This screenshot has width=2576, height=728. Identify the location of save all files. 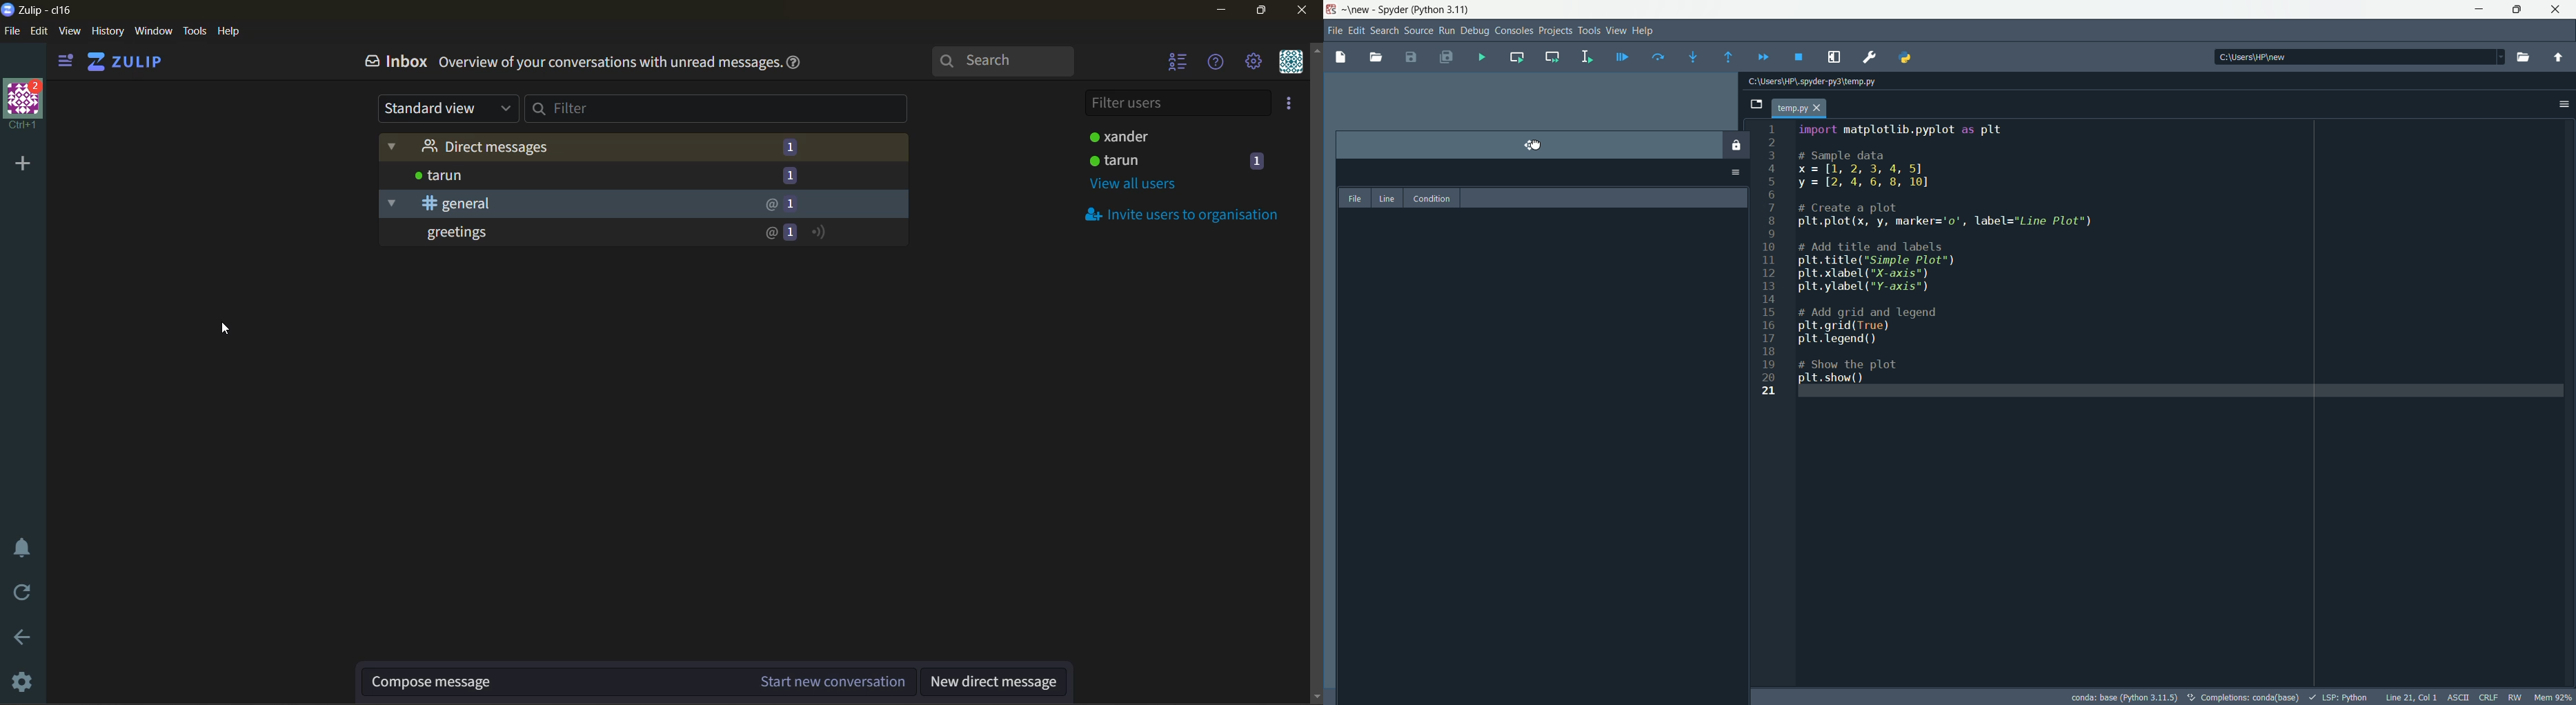
(1449, 59).